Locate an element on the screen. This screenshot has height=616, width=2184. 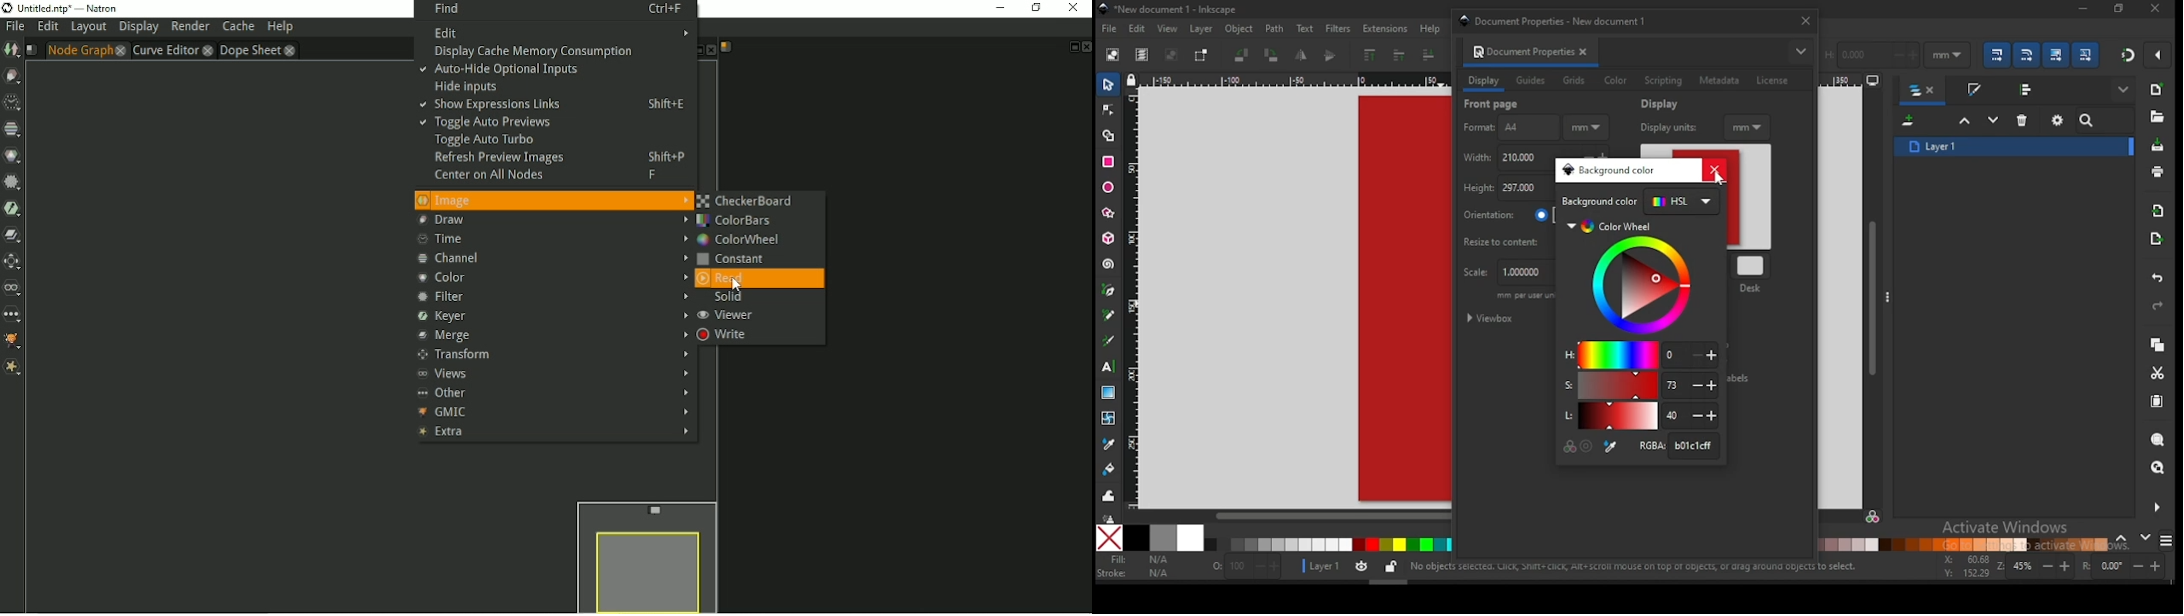
dropper tool is located at coordinates (1109, 443).